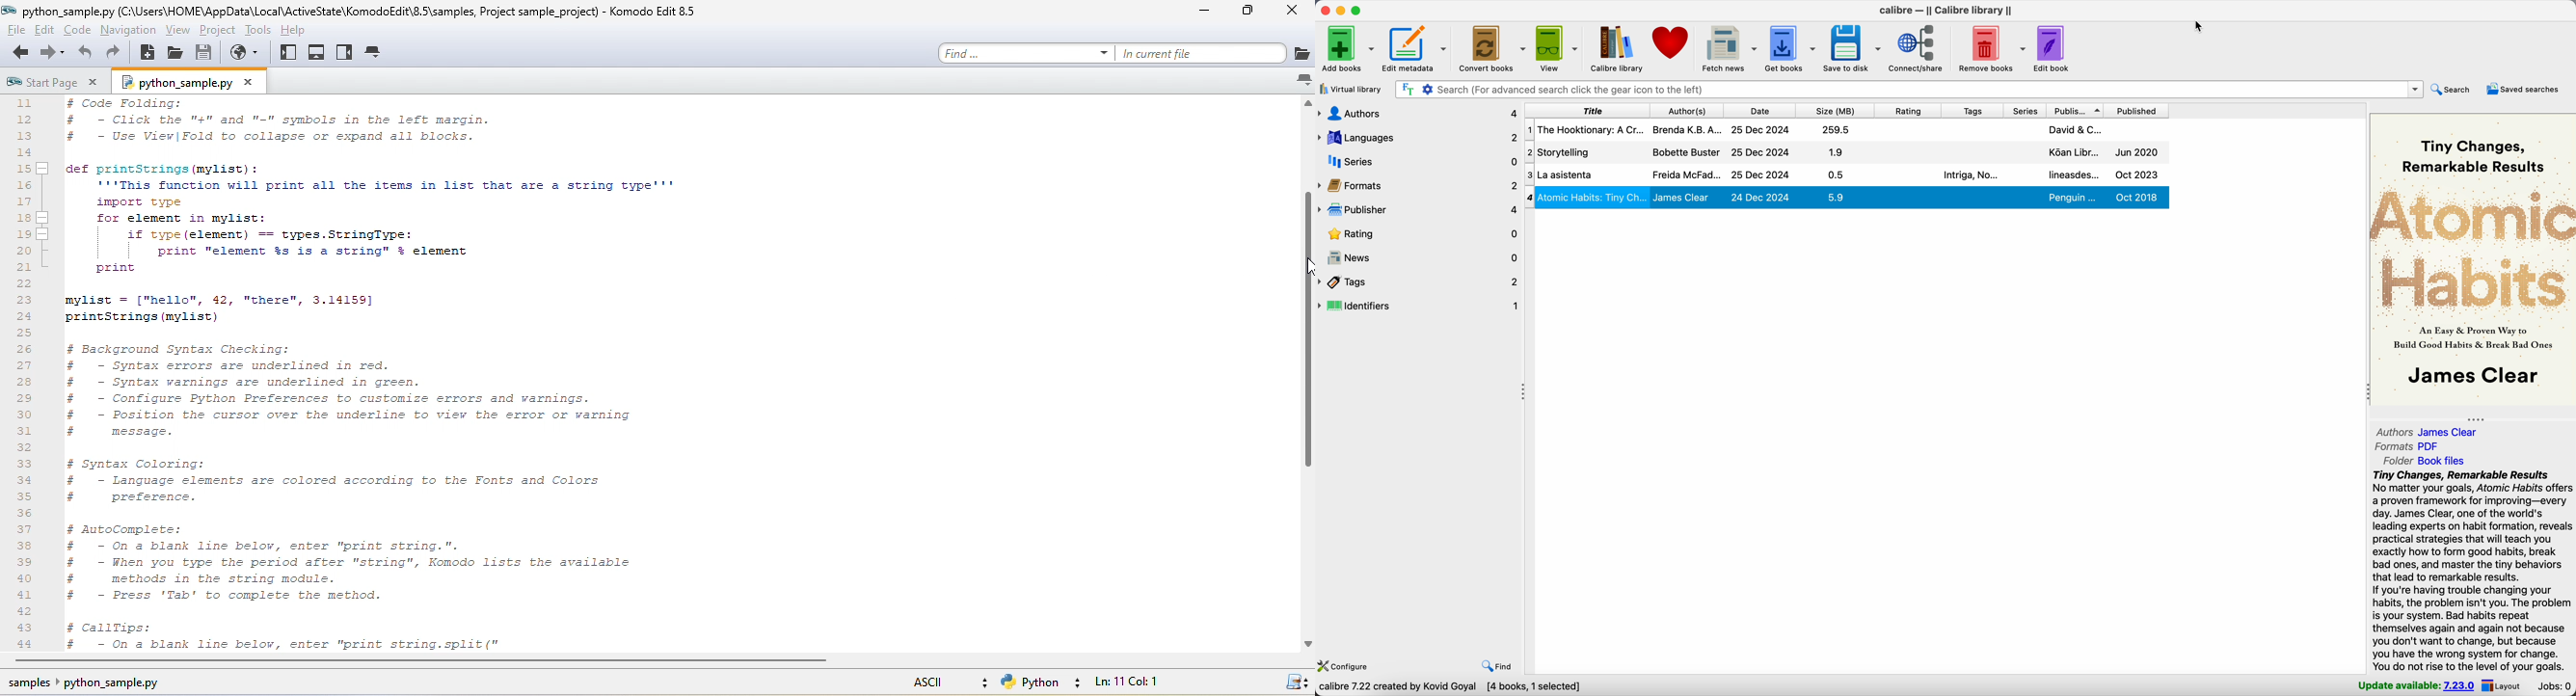 This screenshot has height=700, width=2576. What do you see at coordinates (1359, 11) in the screenshot?
I see `maximize` at bounding box center [1359, 11].